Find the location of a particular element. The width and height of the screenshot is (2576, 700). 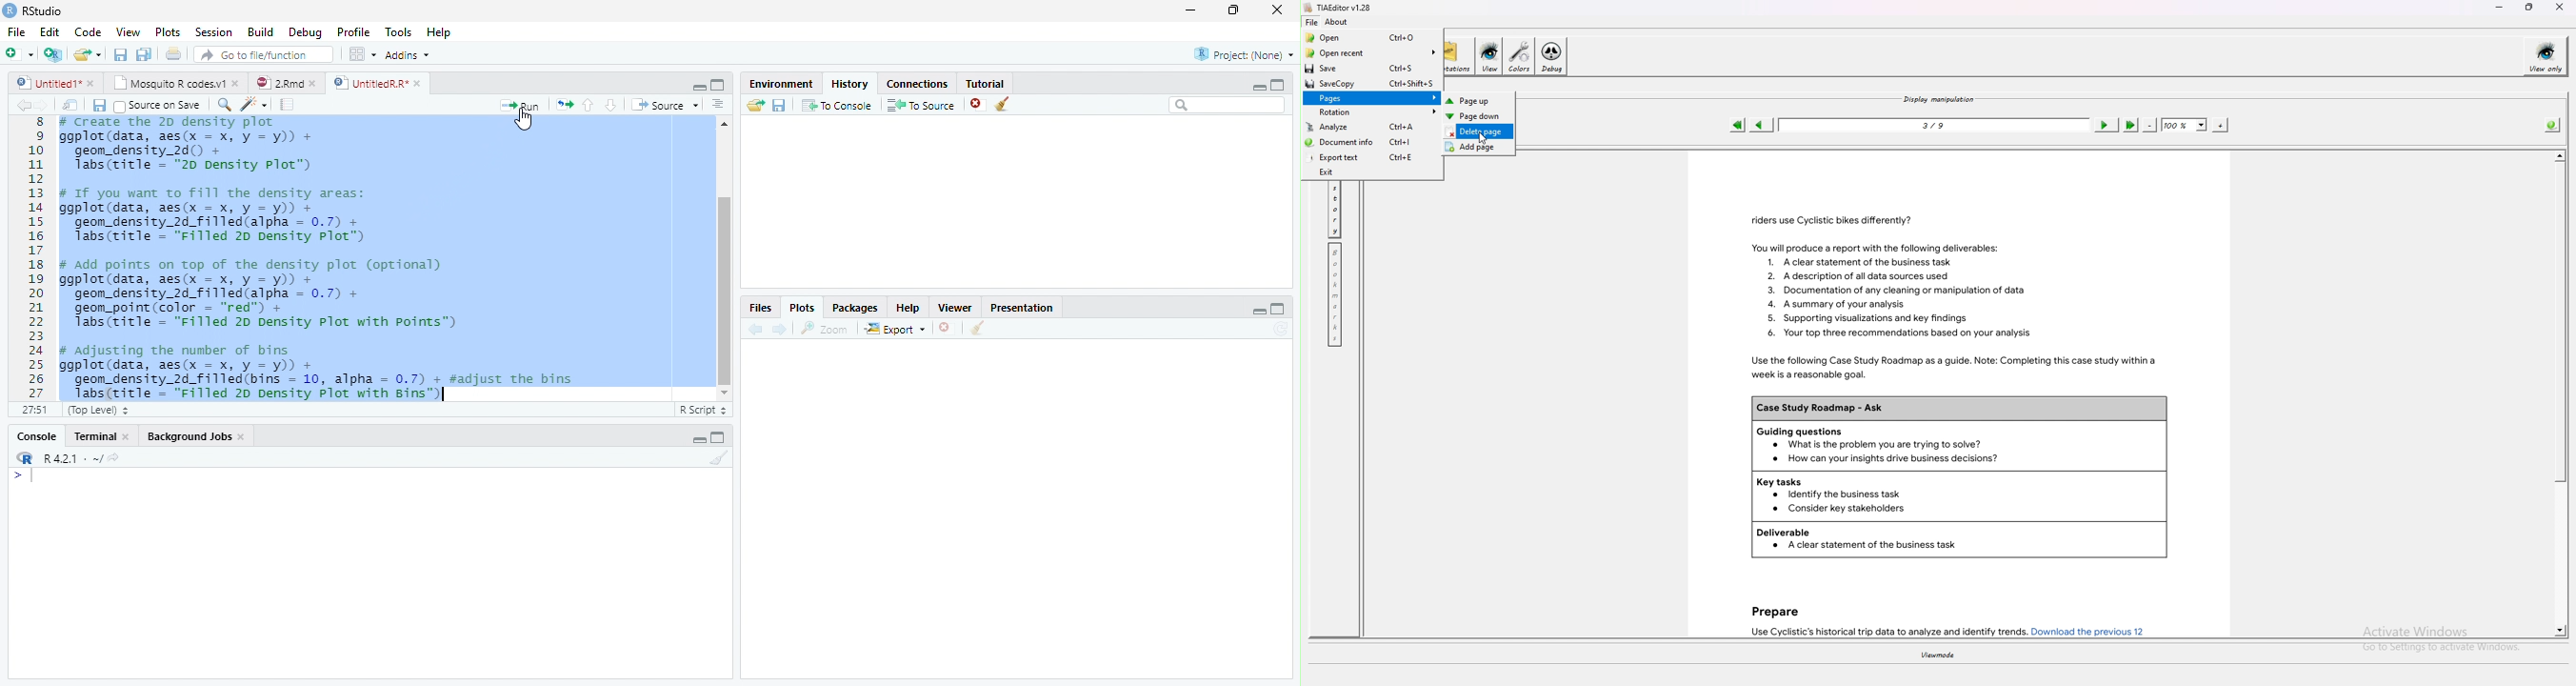

zoom in is located at coordinates (2220, 125).